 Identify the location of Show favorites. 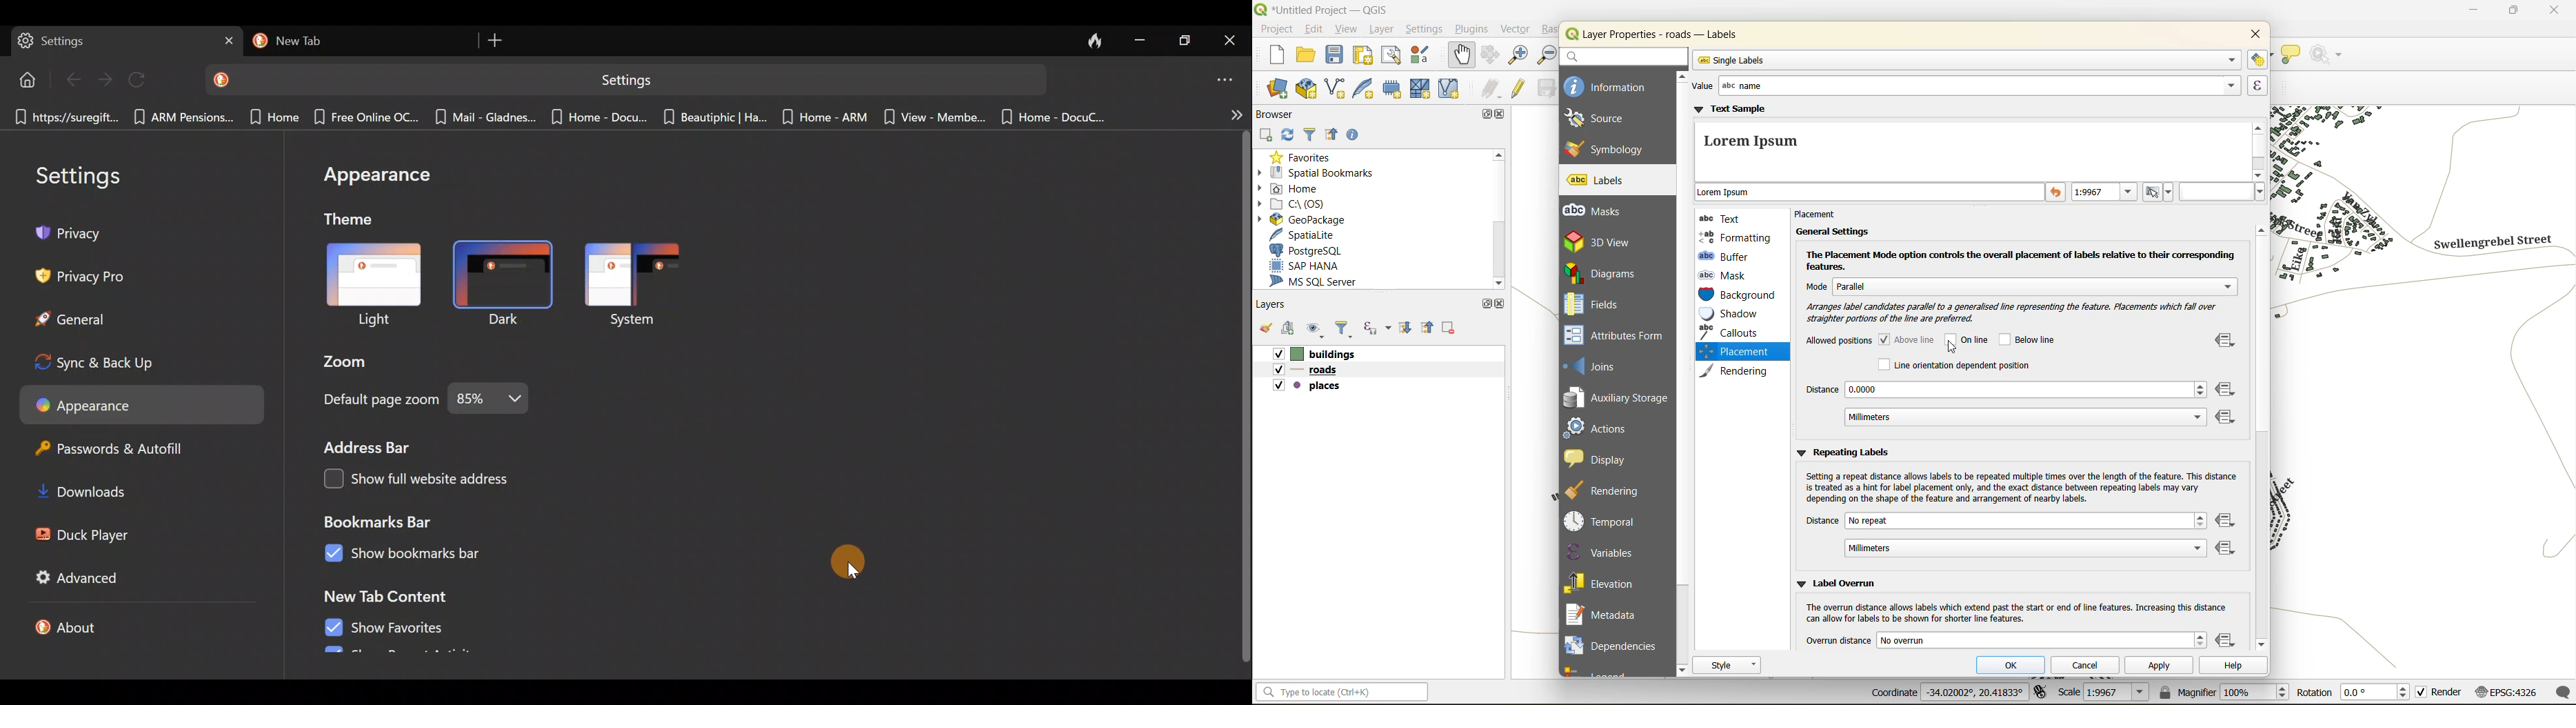
(386, 627).